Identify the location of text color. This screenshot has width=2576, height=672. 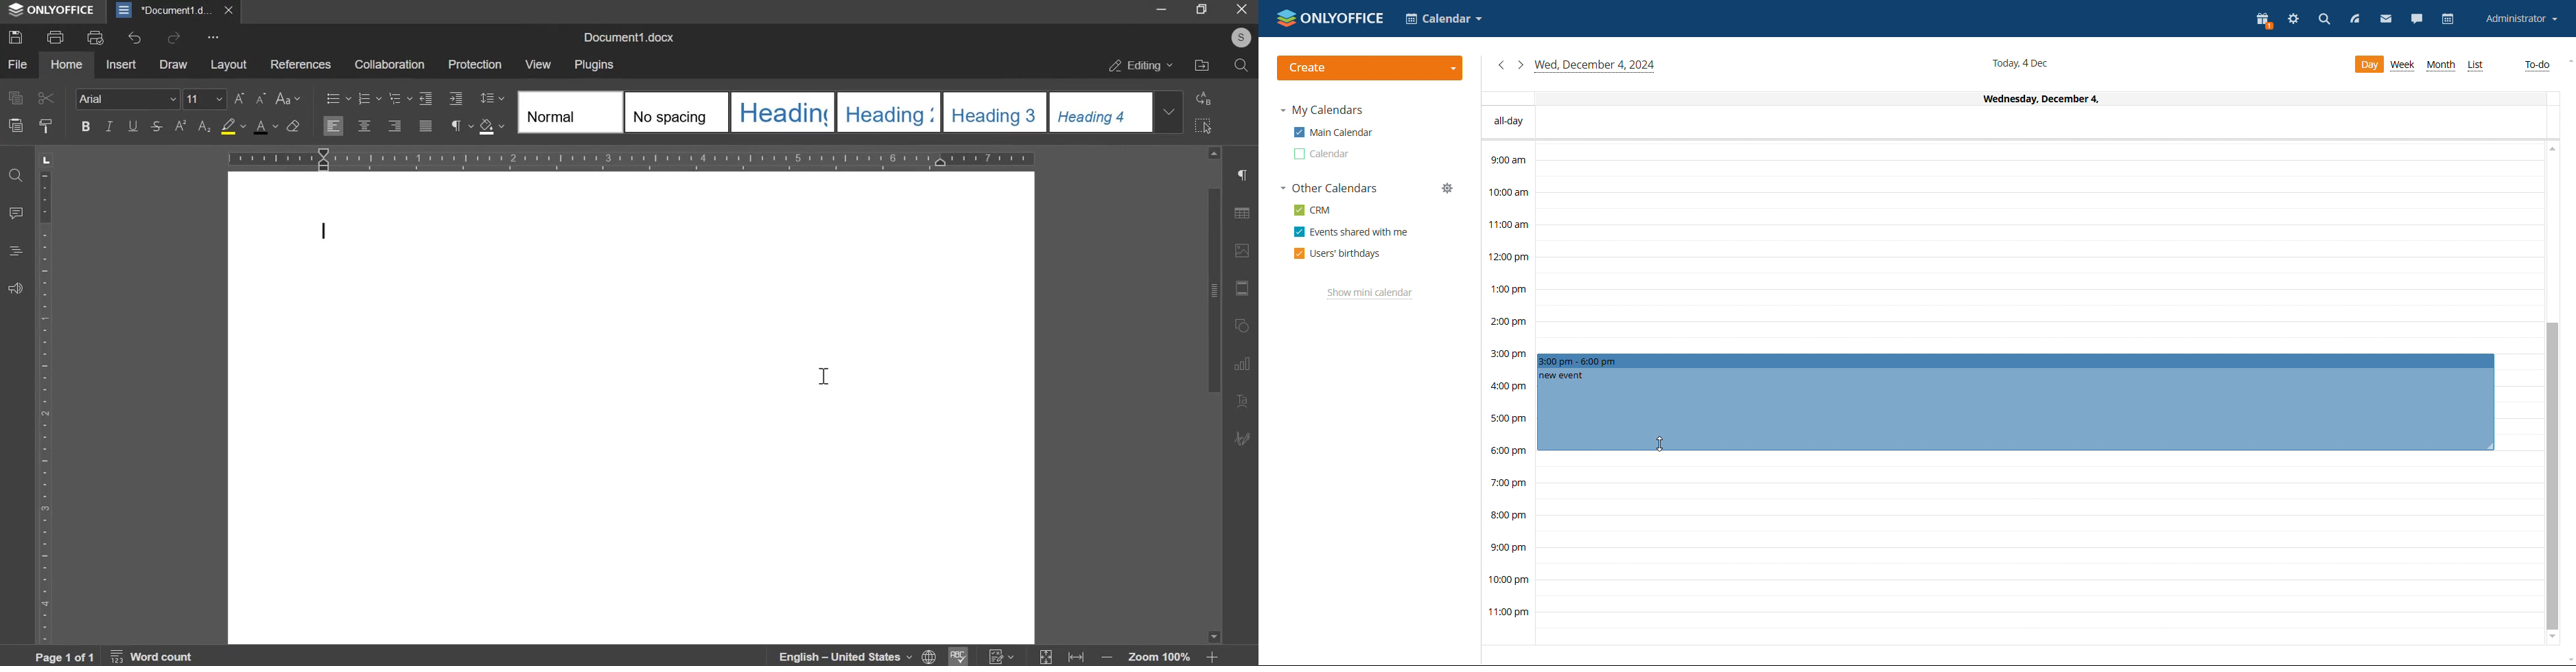
(267, 127).